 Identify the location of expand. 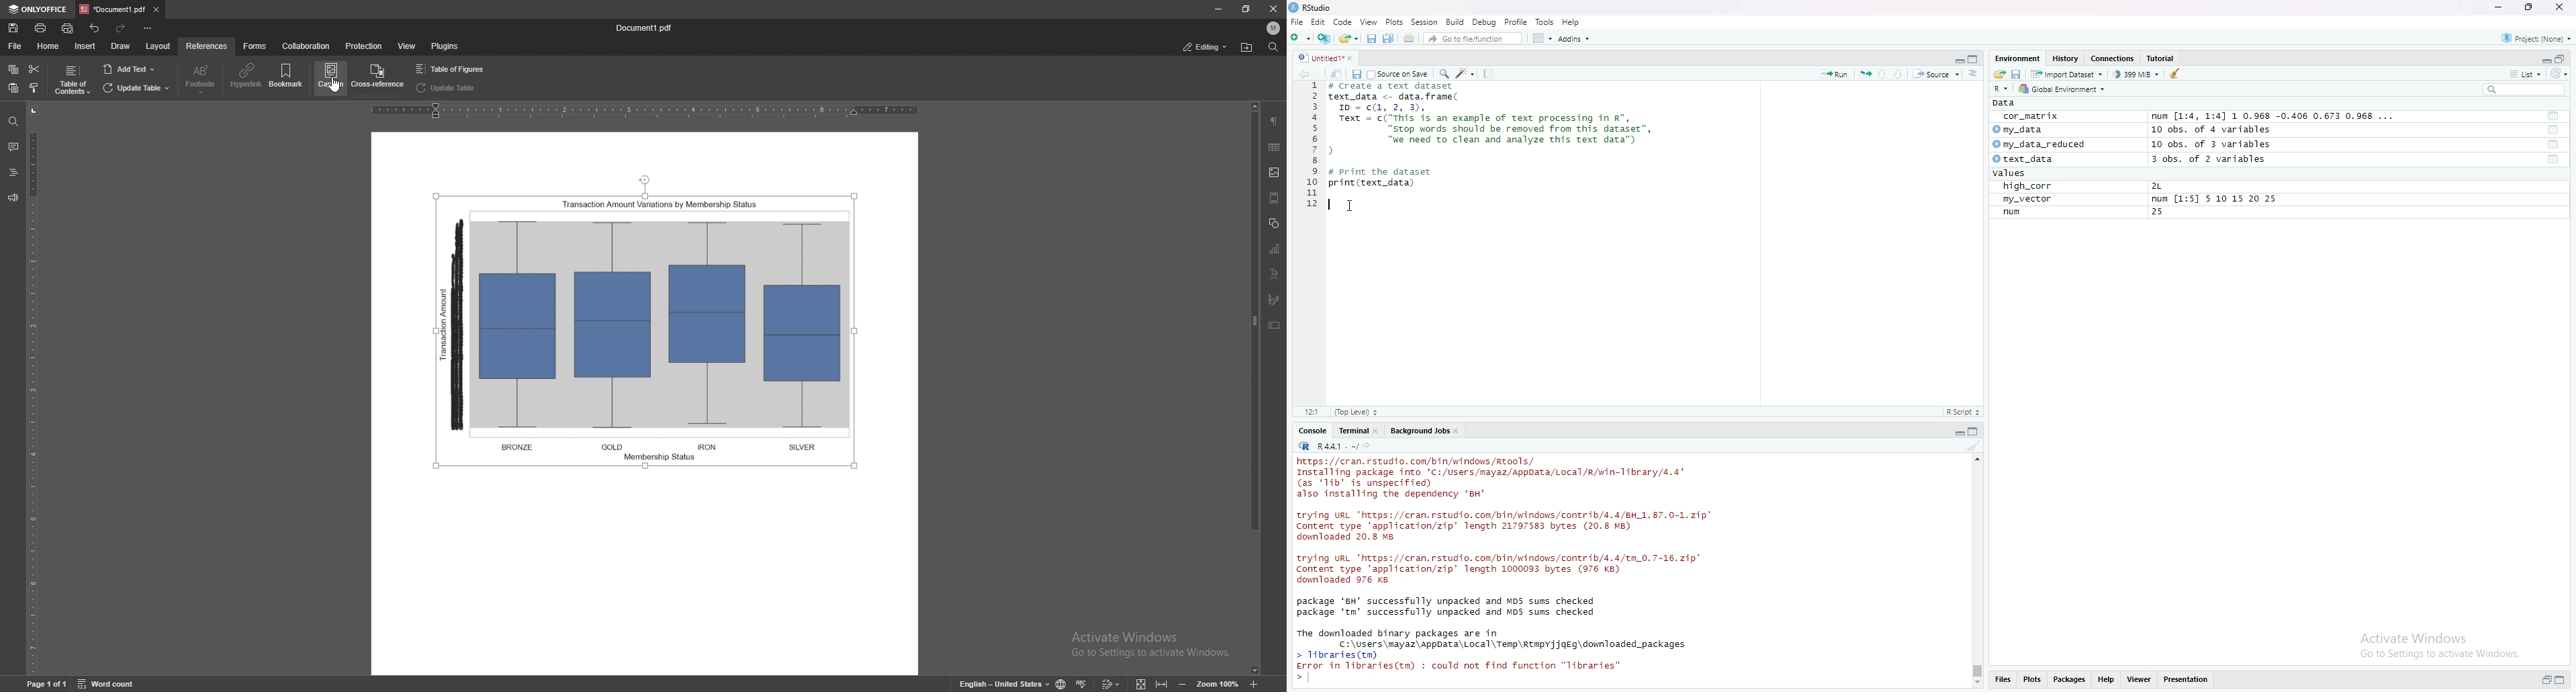
(1959, 60).